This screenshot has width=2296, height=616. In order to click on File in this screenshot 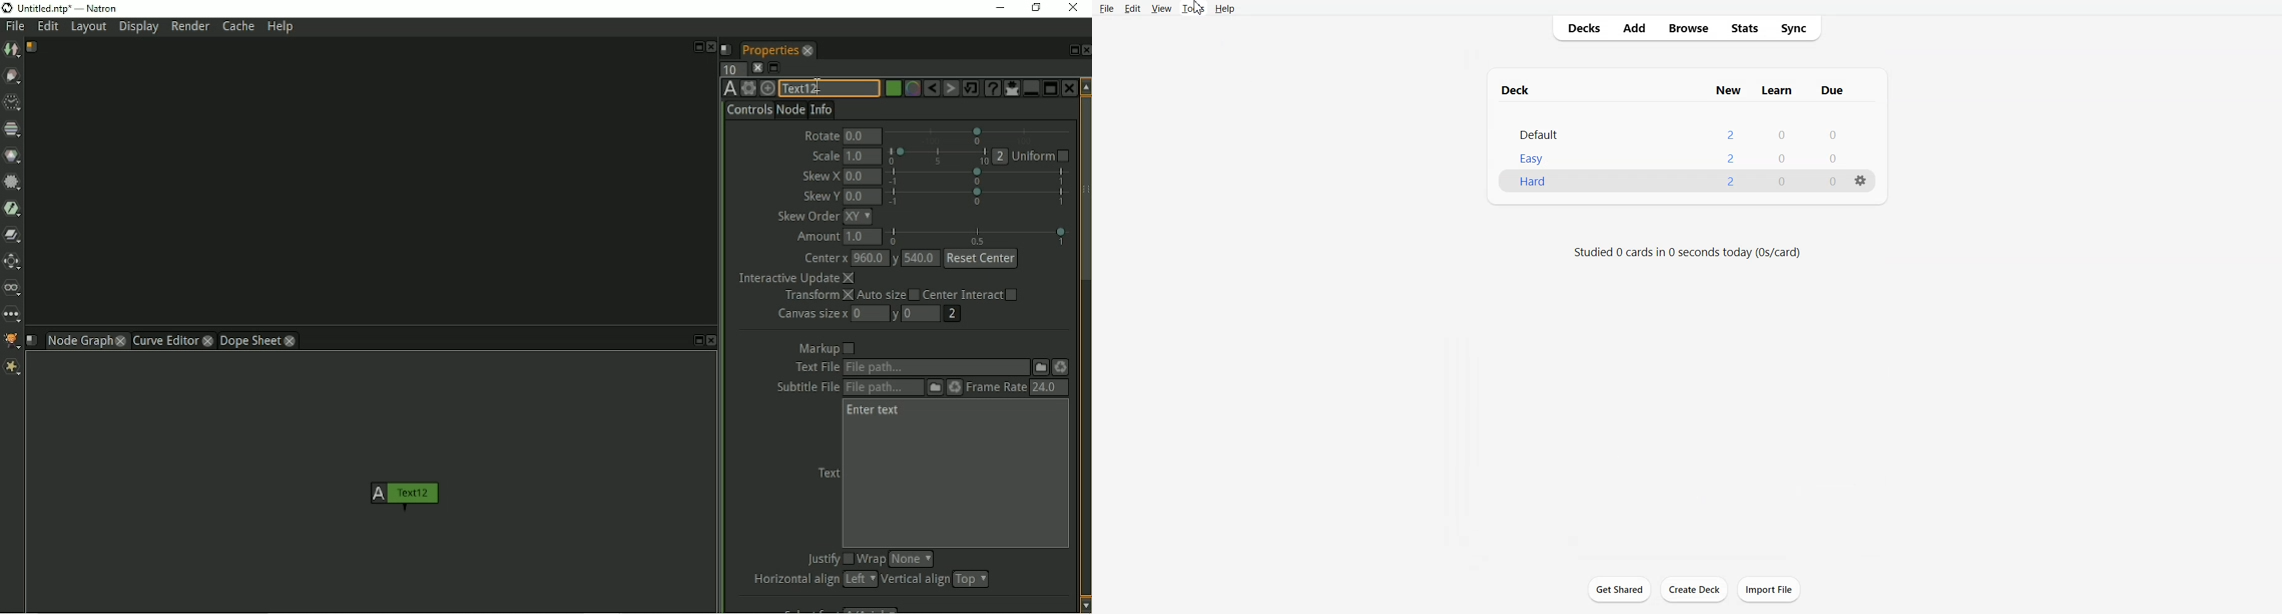, I will do `click(1107, 8)`.